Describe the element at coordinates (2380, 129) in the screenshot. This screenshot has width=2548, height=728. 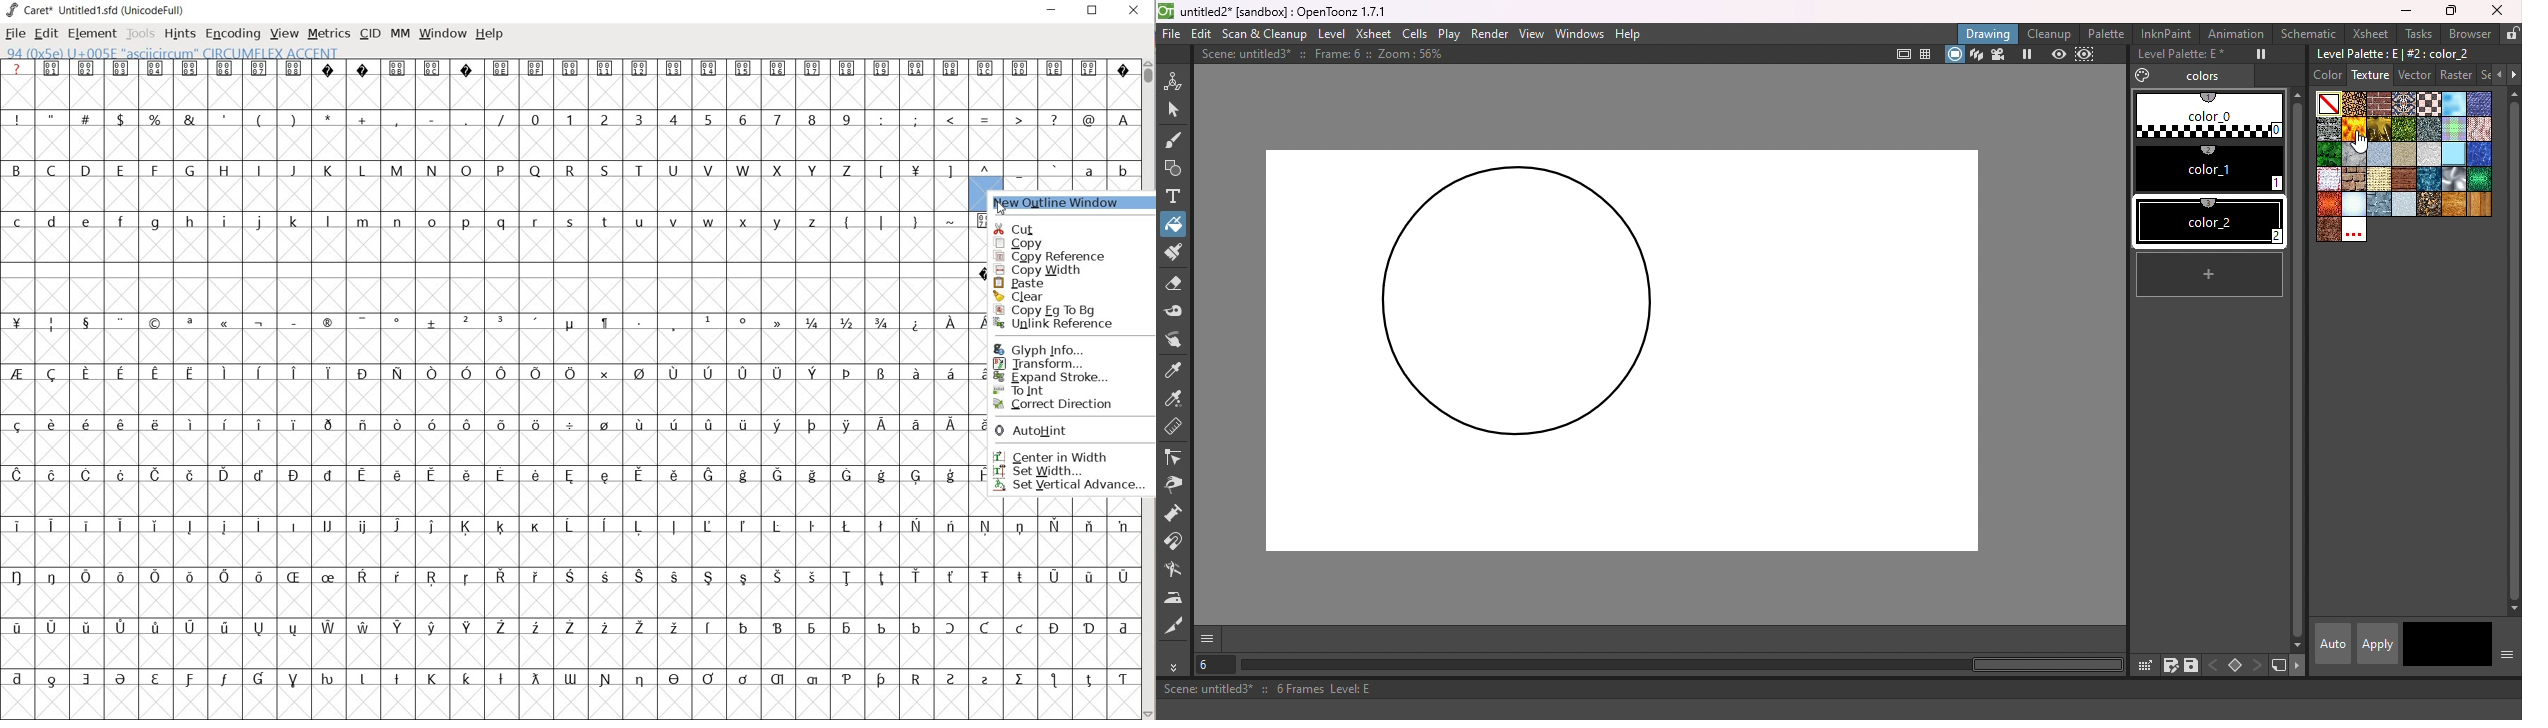
I see `Gold.bmp` at that location.